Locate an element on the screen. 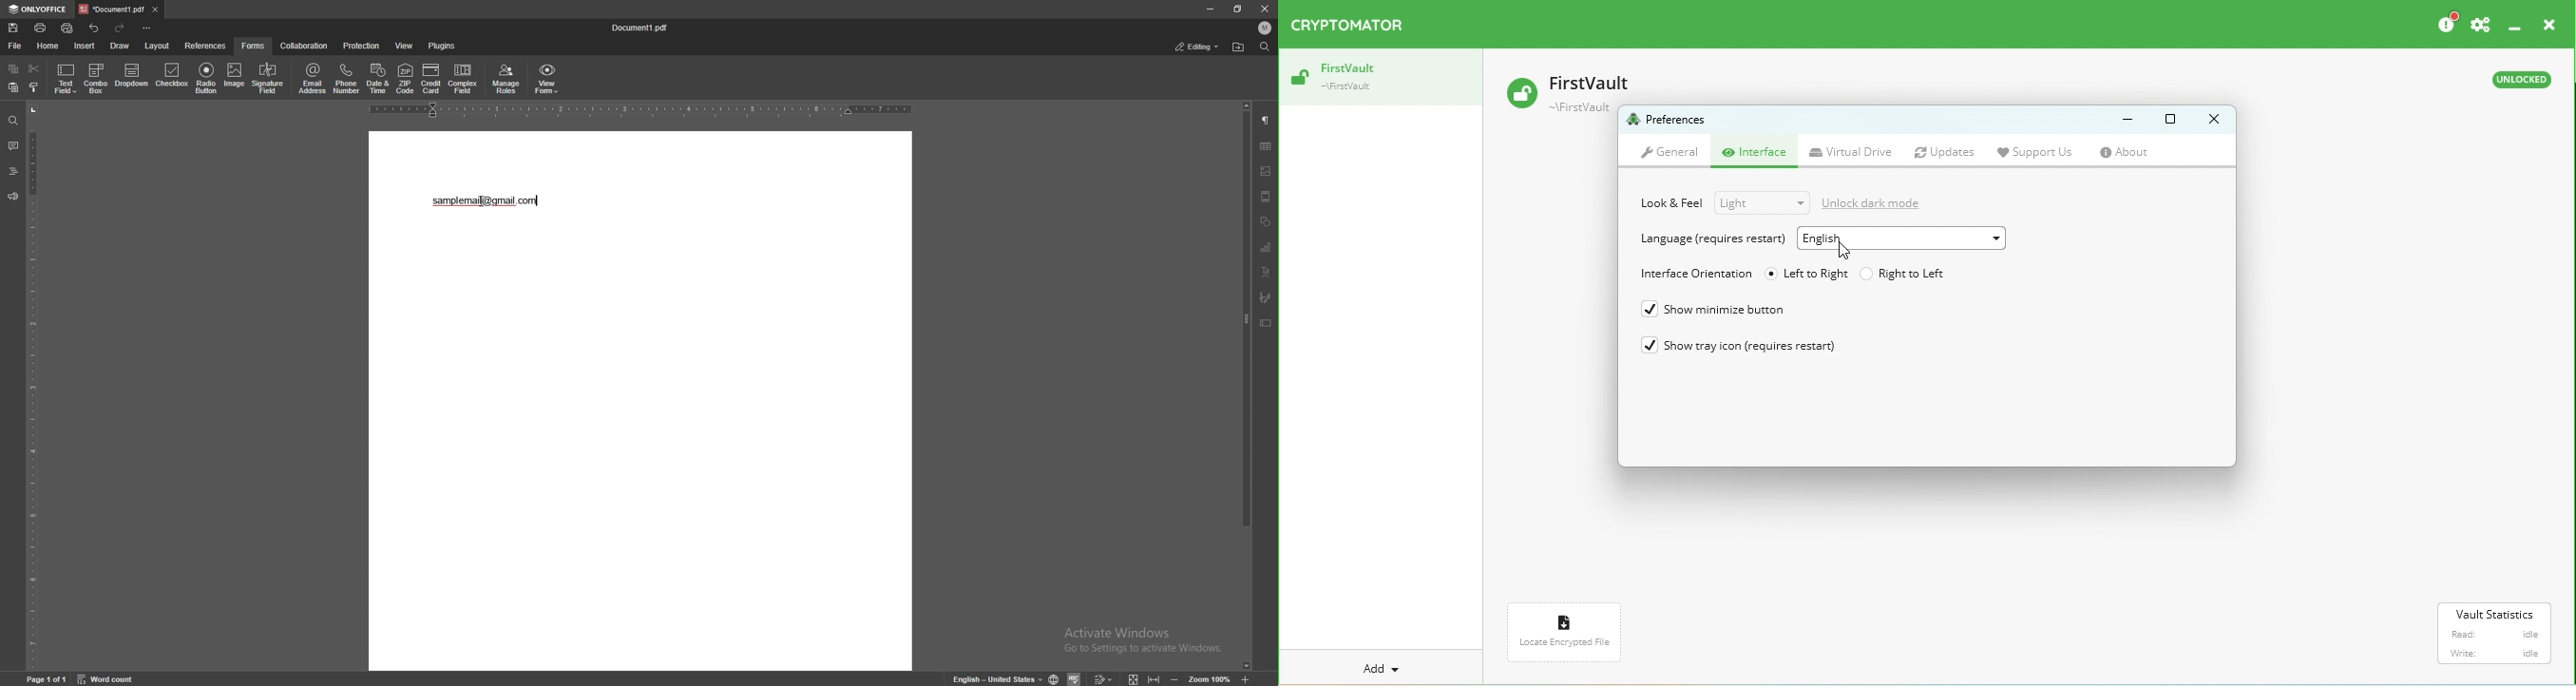 The height and width of the screenshot is (700, 2576). undo is located at coordinates (95, 29).